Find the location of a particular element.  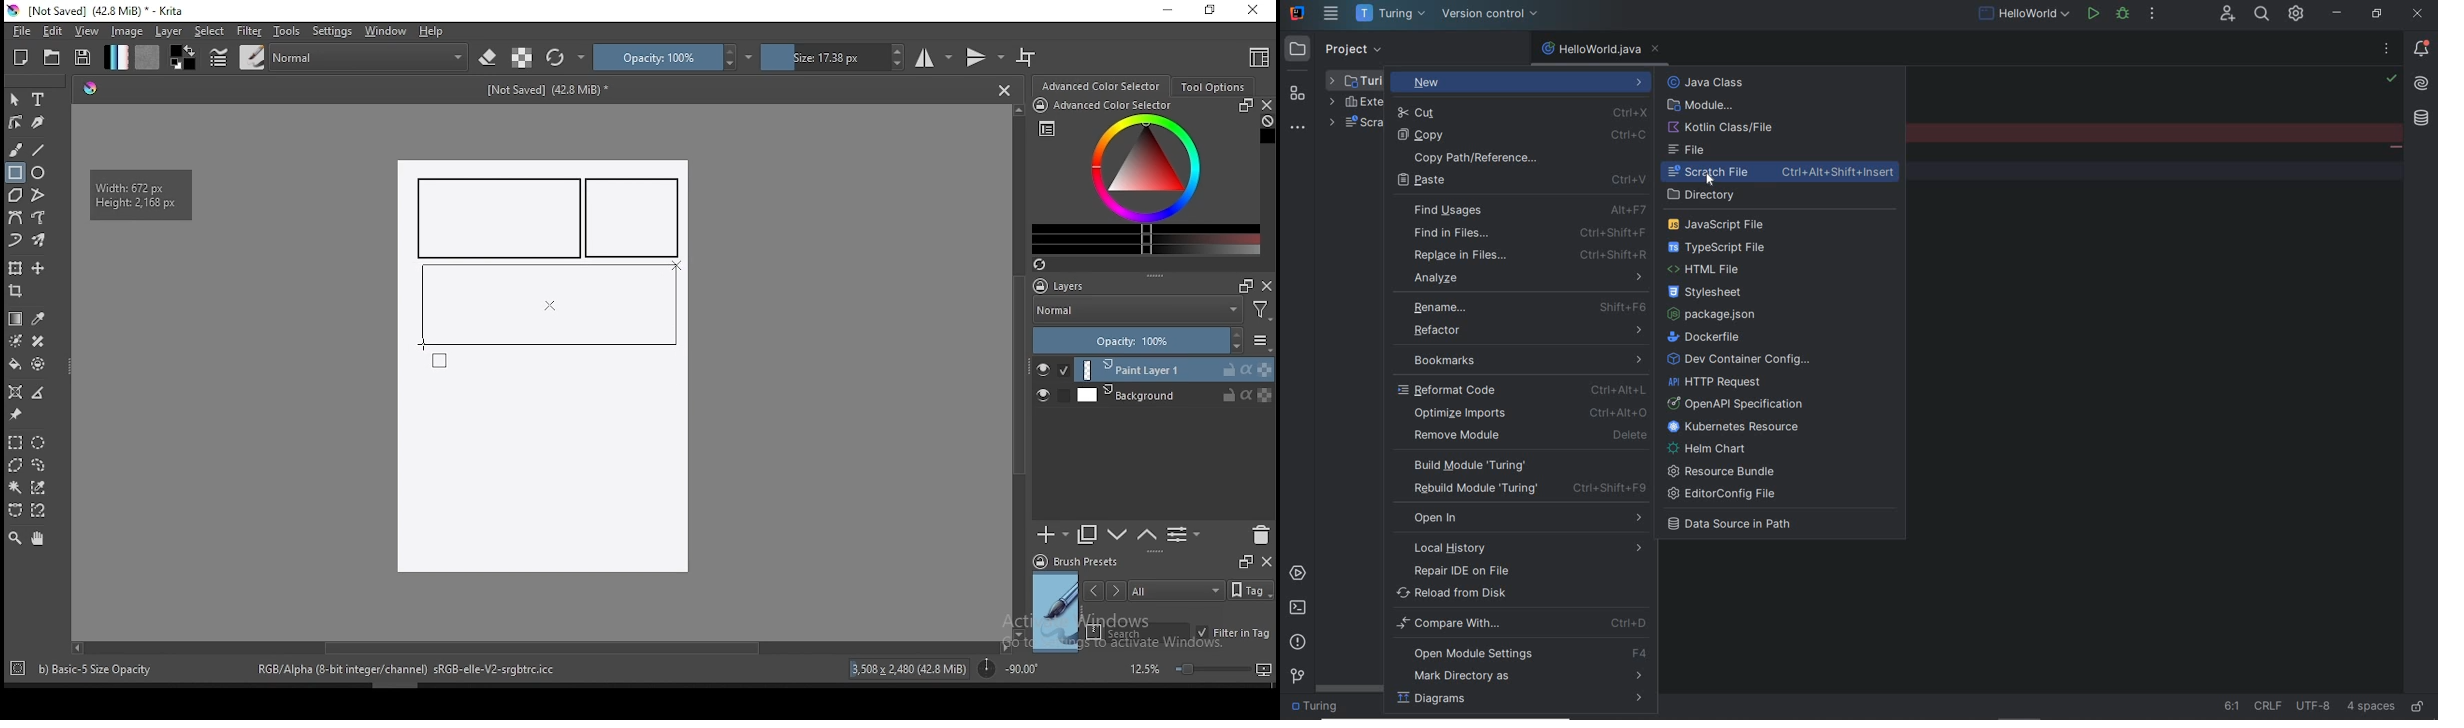

brush tool is located at coordinates (17, 149).